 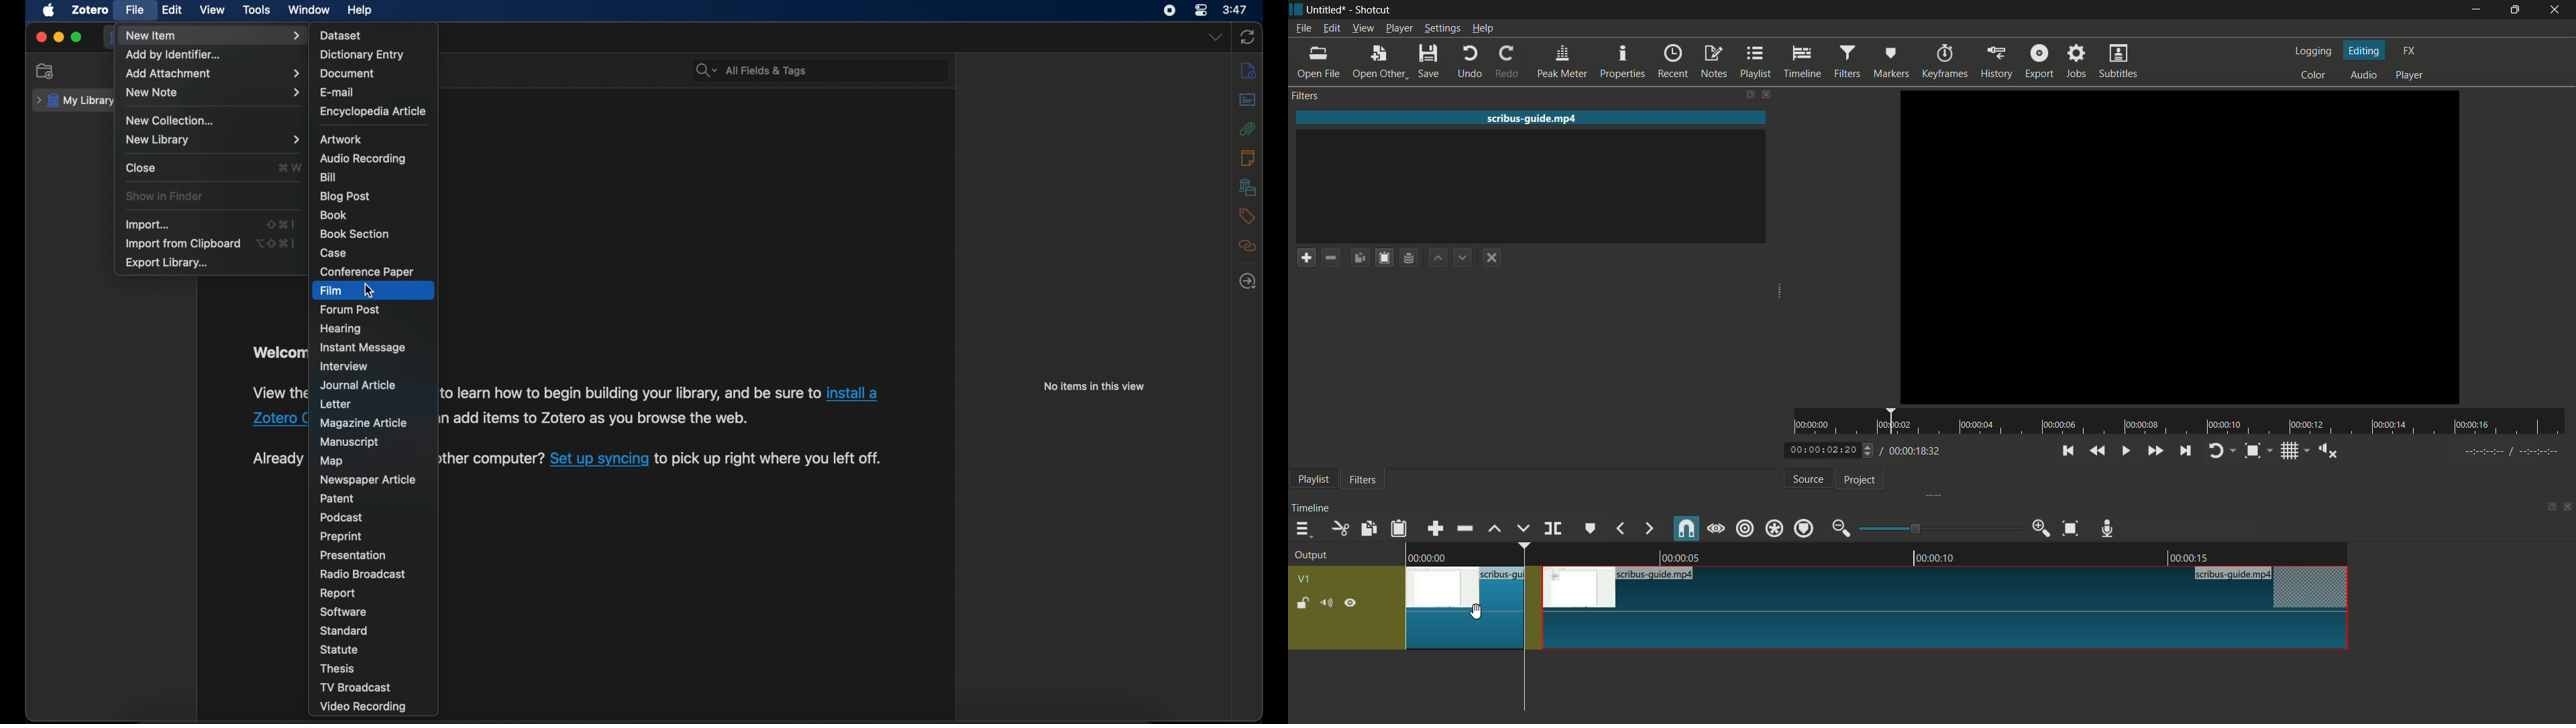 I want to click on cursor, so click(x=1477, y=612).